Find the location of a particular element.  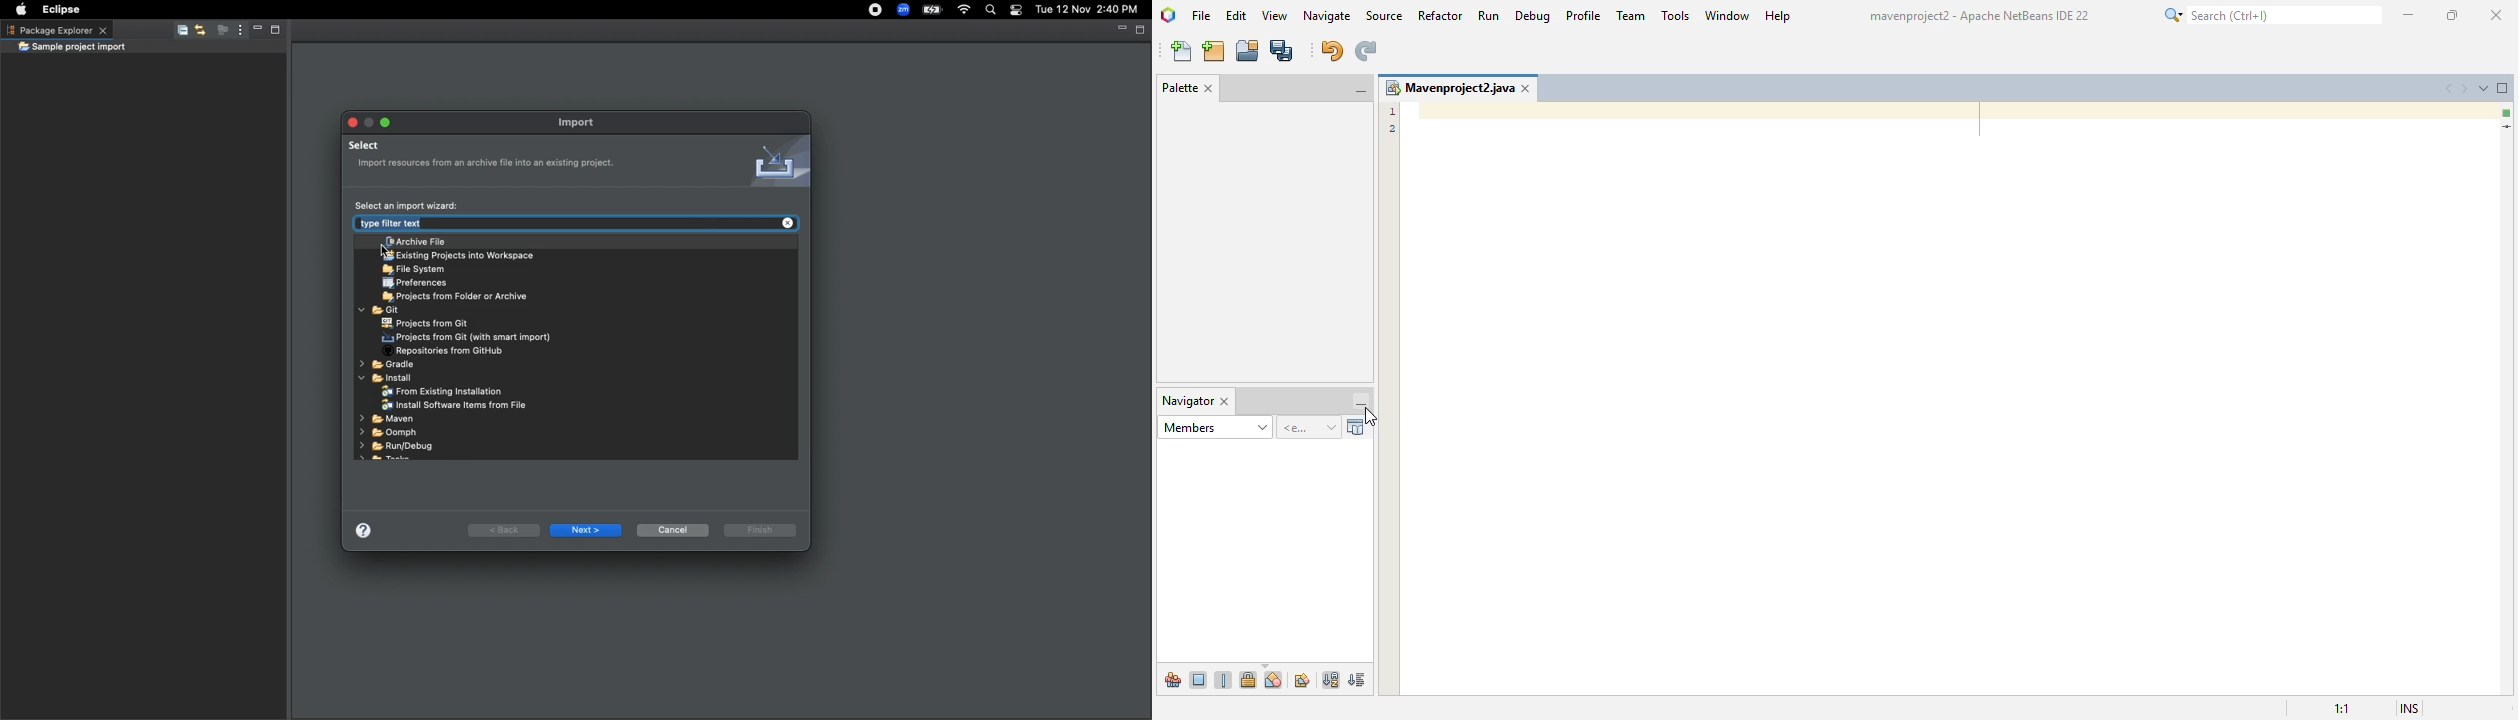

title is located at coordinates (1980, 15).